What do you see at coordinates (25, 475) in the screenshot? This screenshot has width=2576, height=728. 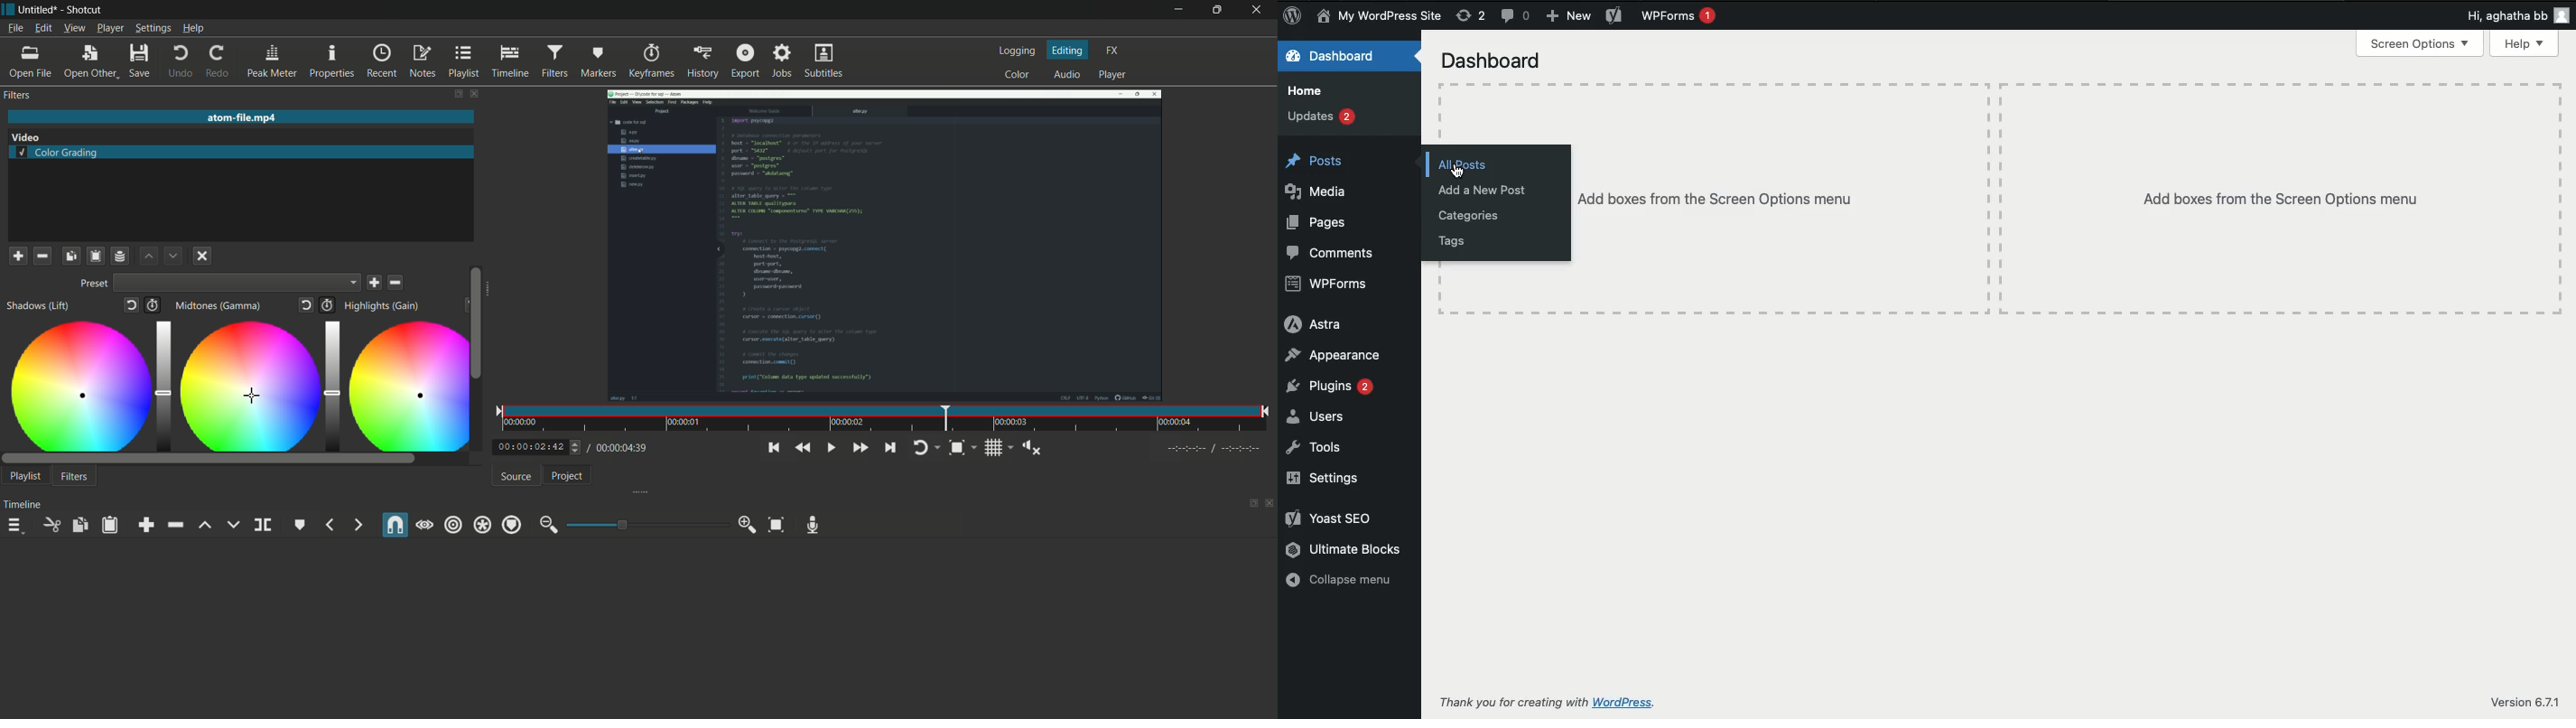 I see `playlist` at bounding box center [25, 475].